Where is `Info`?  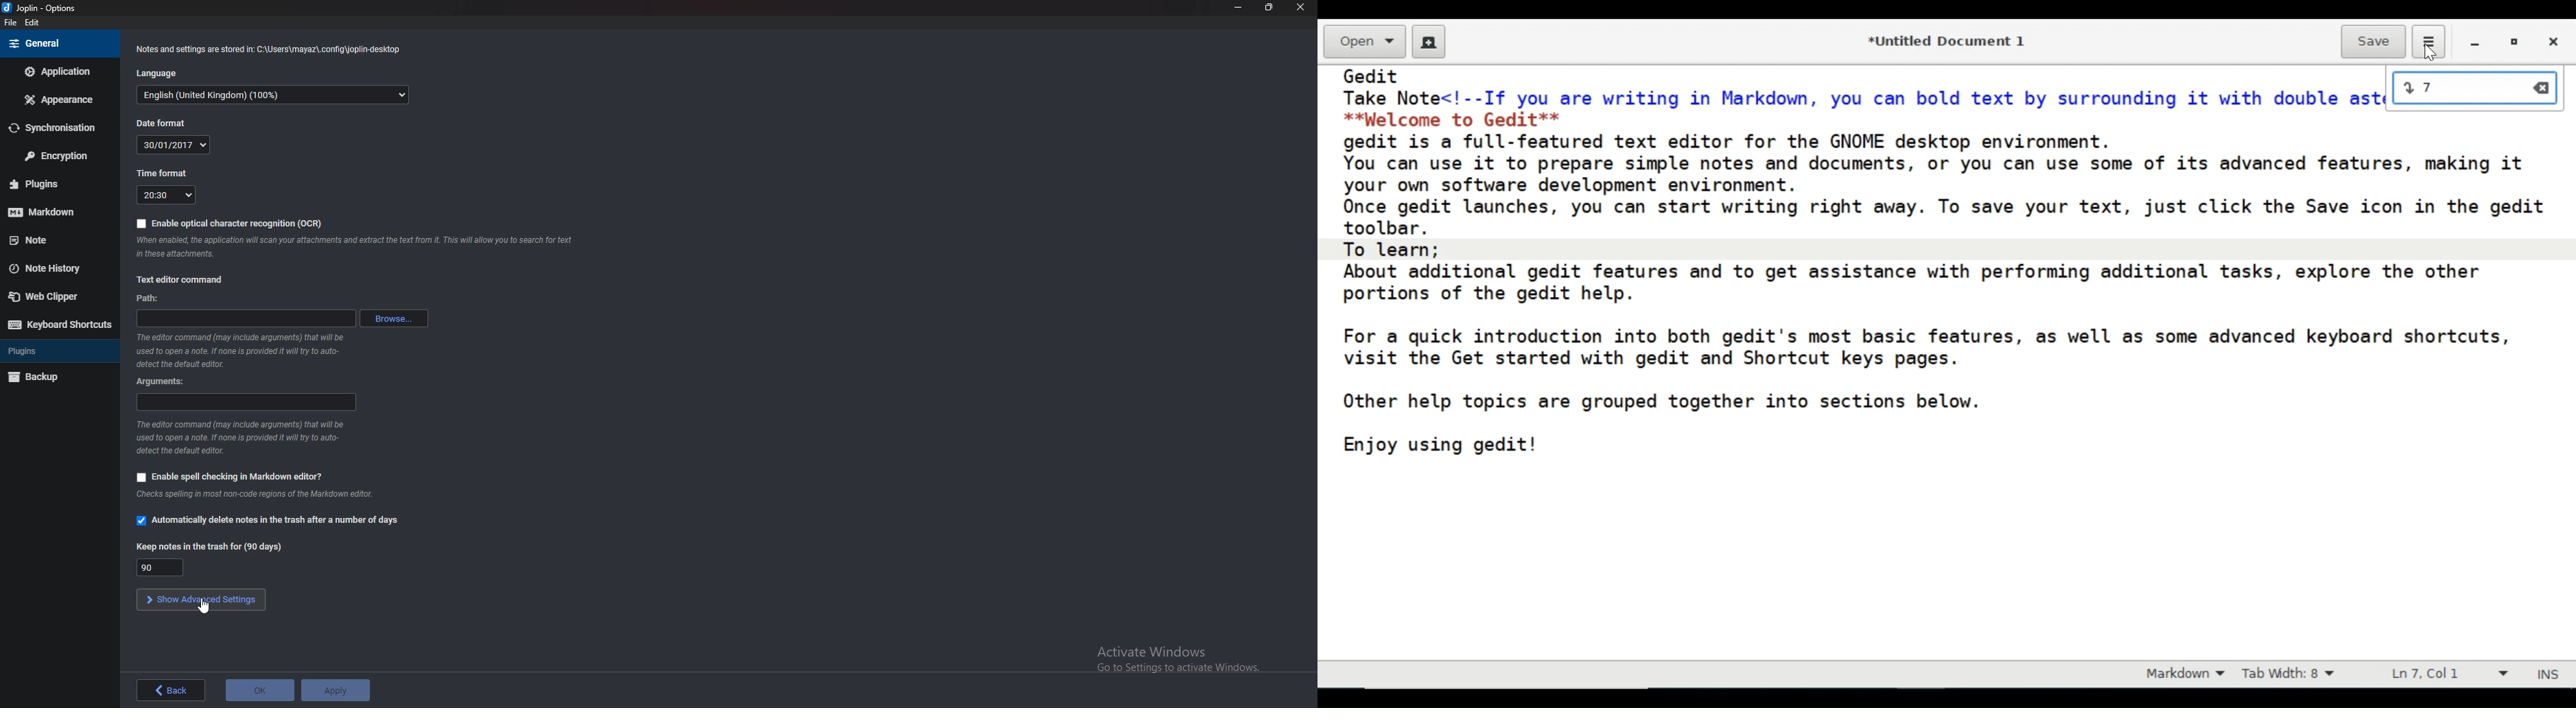 Info is located at coordinates (246, 351).